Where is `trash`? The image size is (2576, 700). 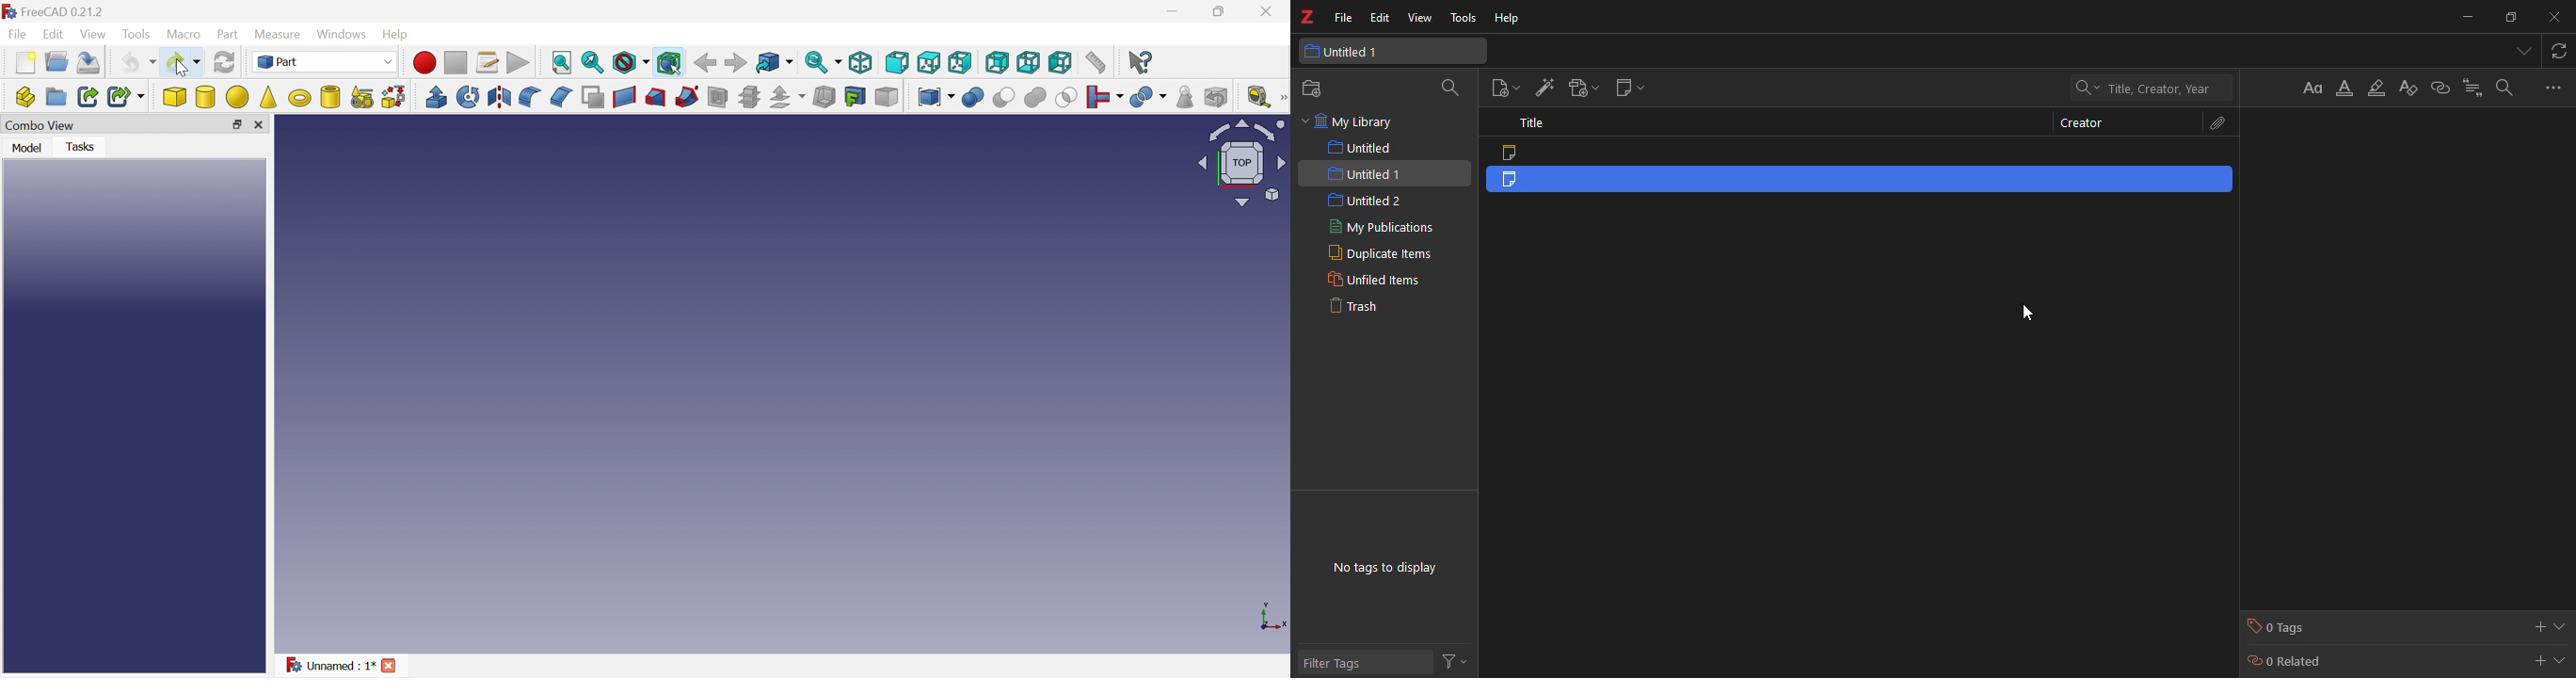 trash is located at coordinates (1354, 305).